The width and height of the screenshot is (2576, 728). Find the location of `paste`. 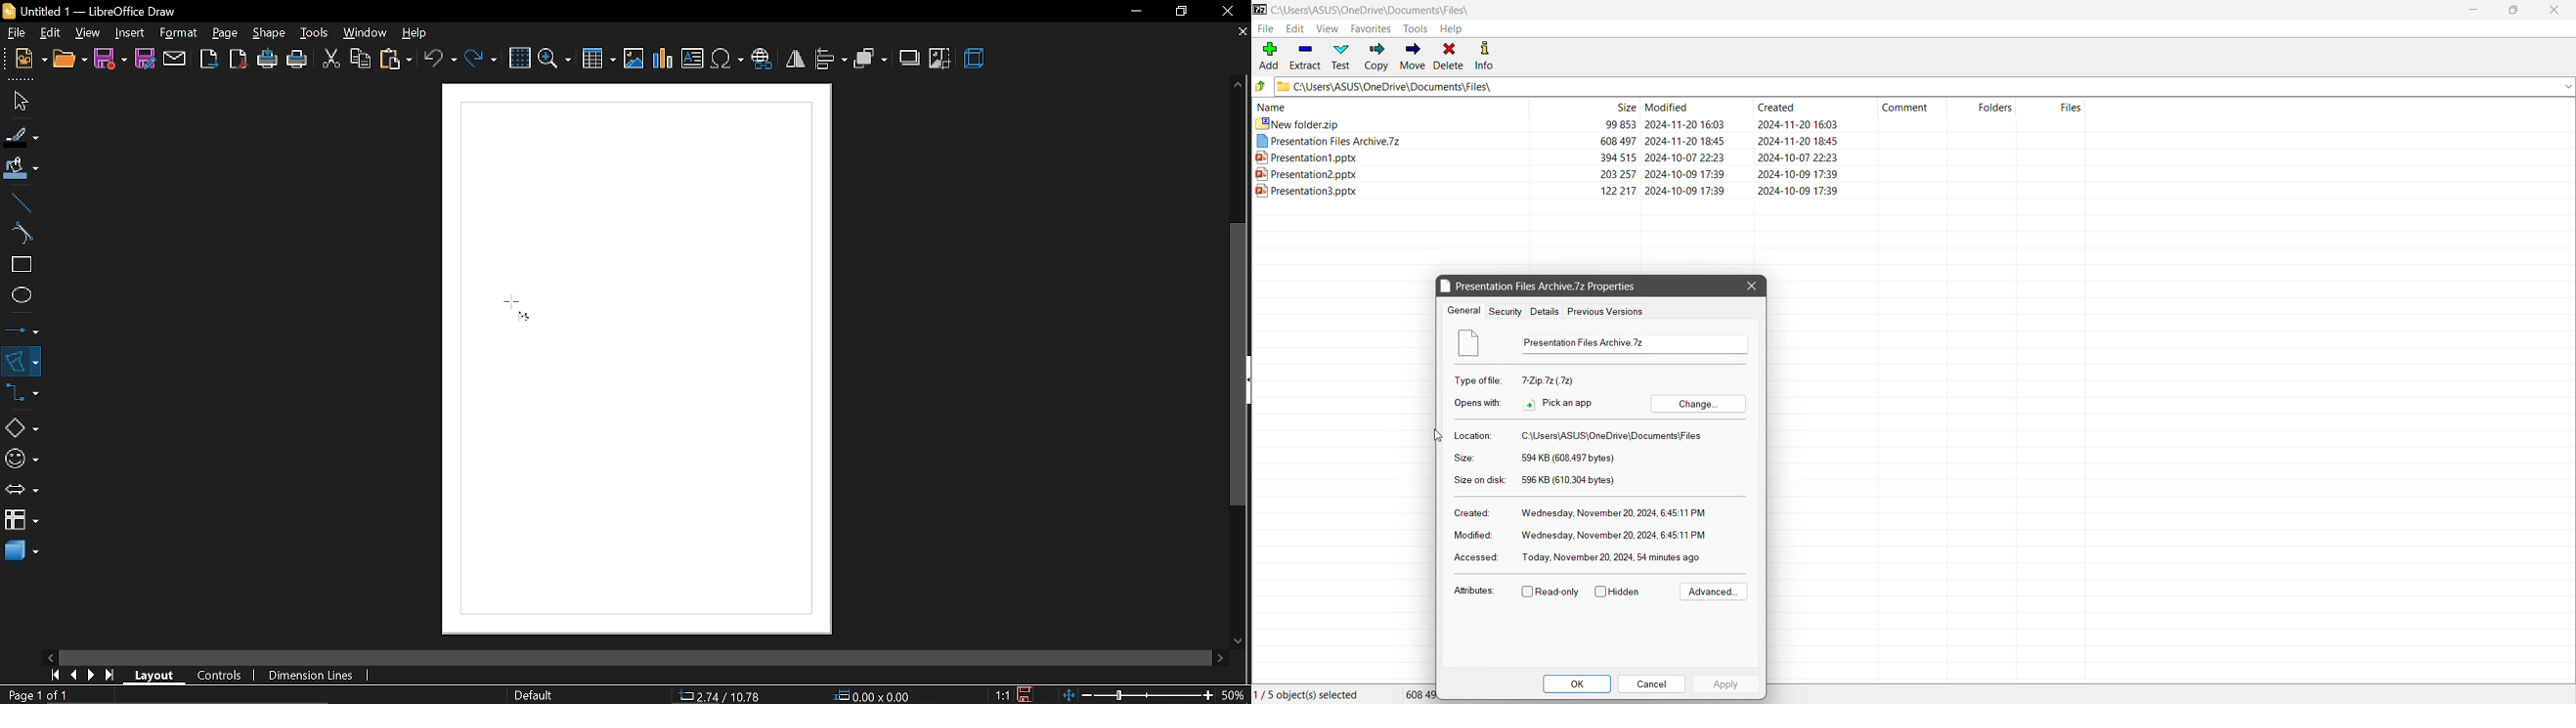

paste is located at coordinates (395, 59).